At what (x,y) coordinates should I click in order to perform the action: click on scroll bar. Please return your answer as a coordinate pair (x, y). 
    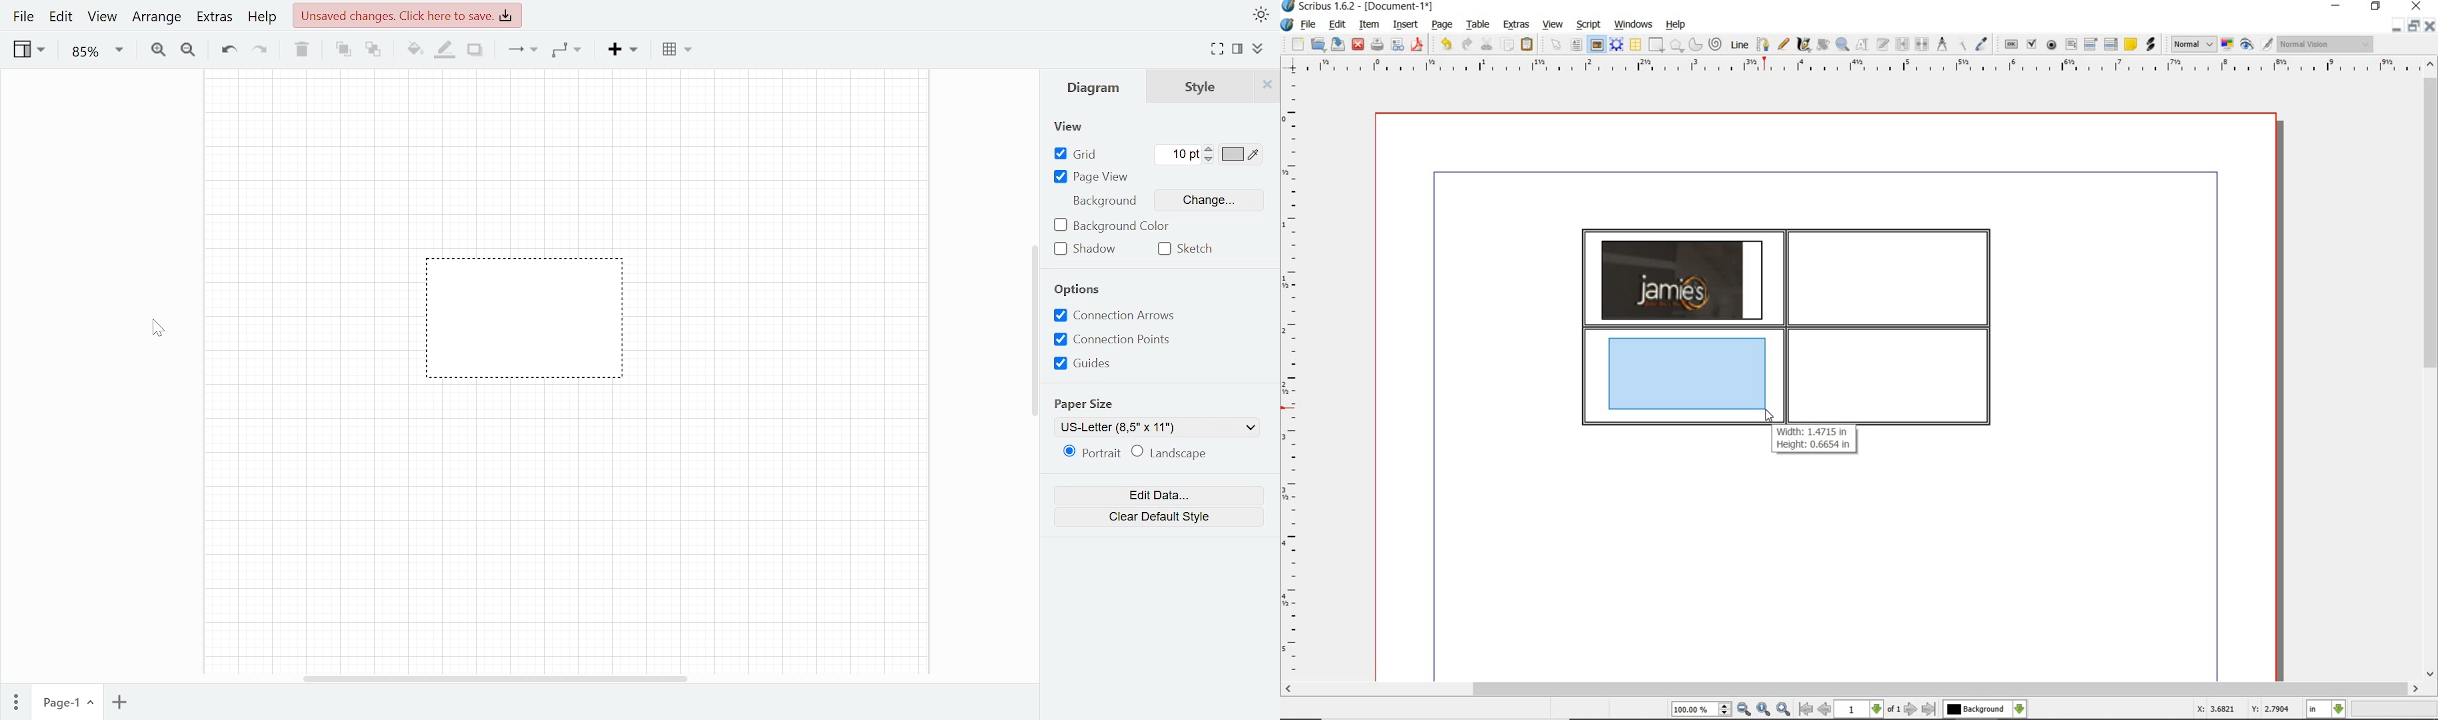
    Looking at the image, I should click on (497, 679).